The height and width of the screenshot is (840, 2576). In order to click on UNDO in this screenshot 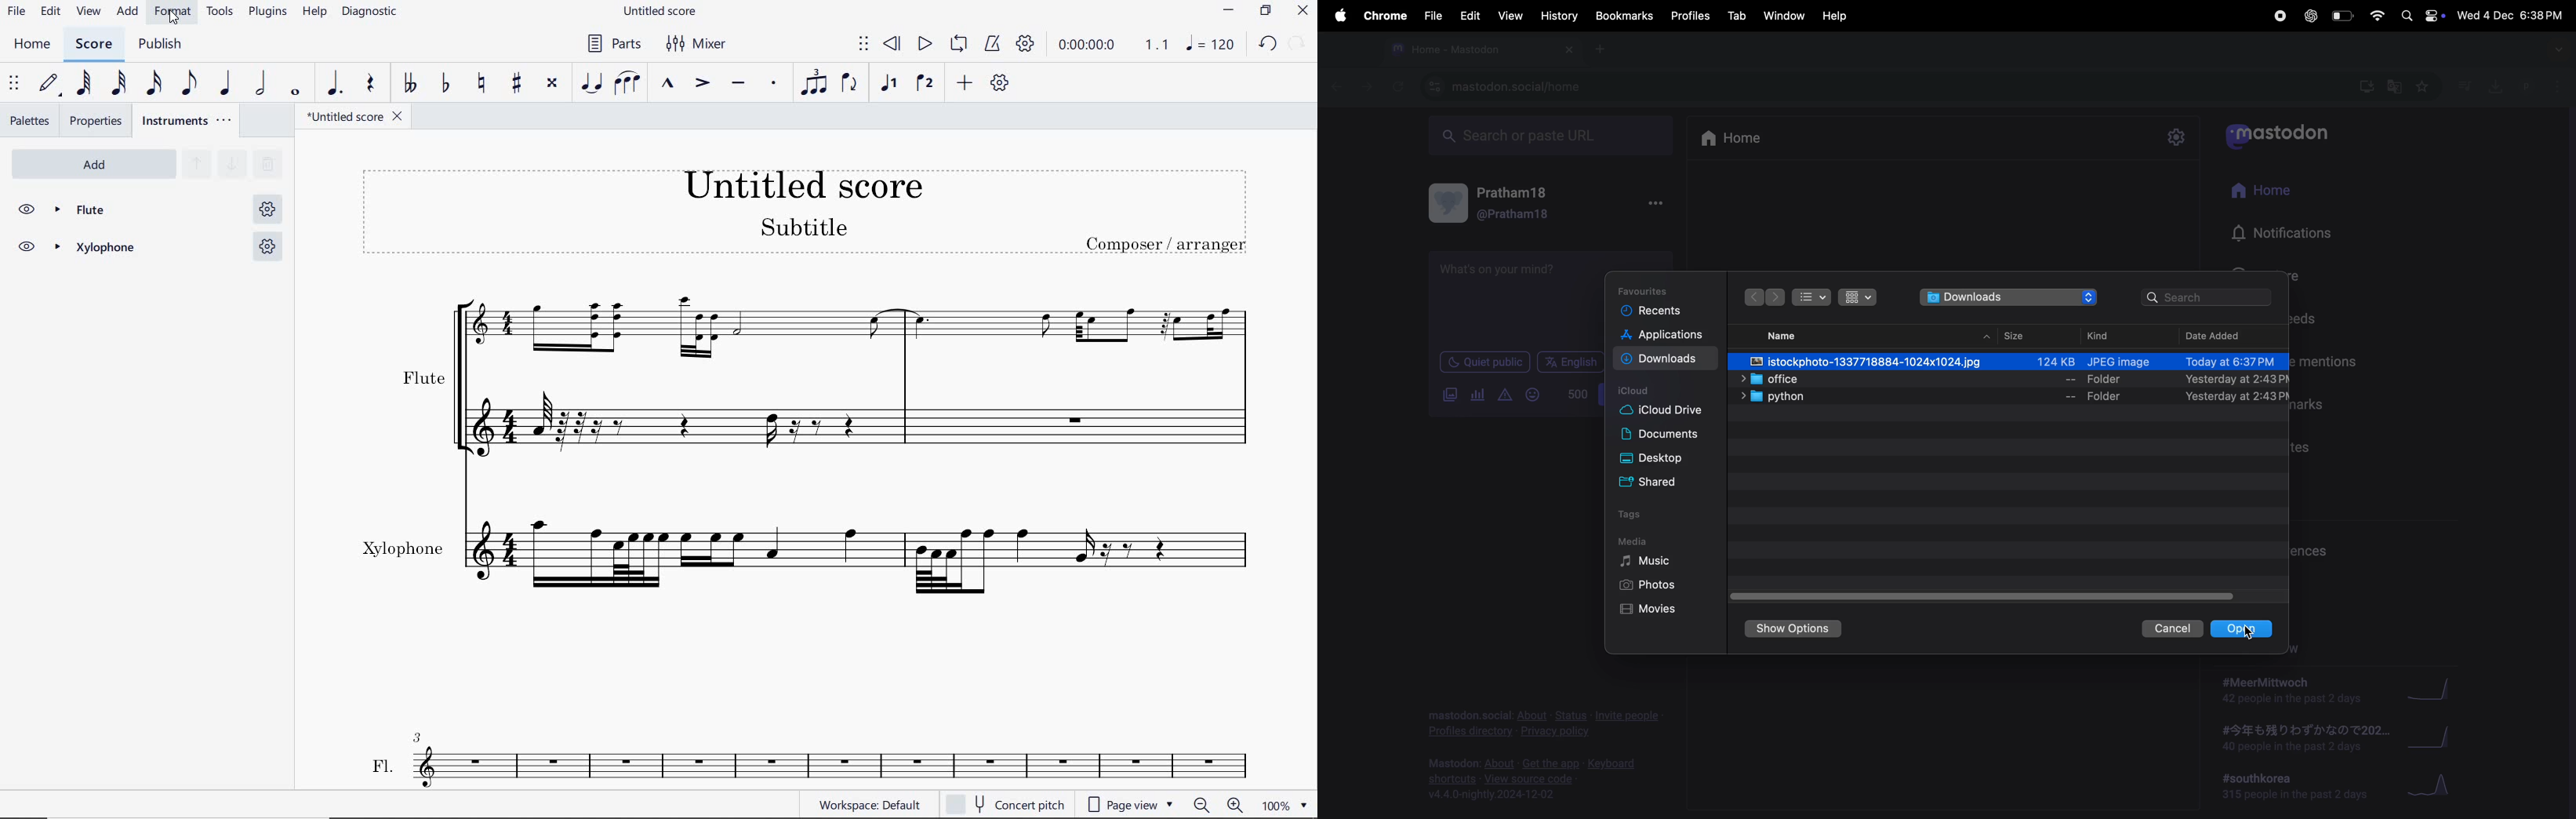, I will do `click(1266, 45)`.